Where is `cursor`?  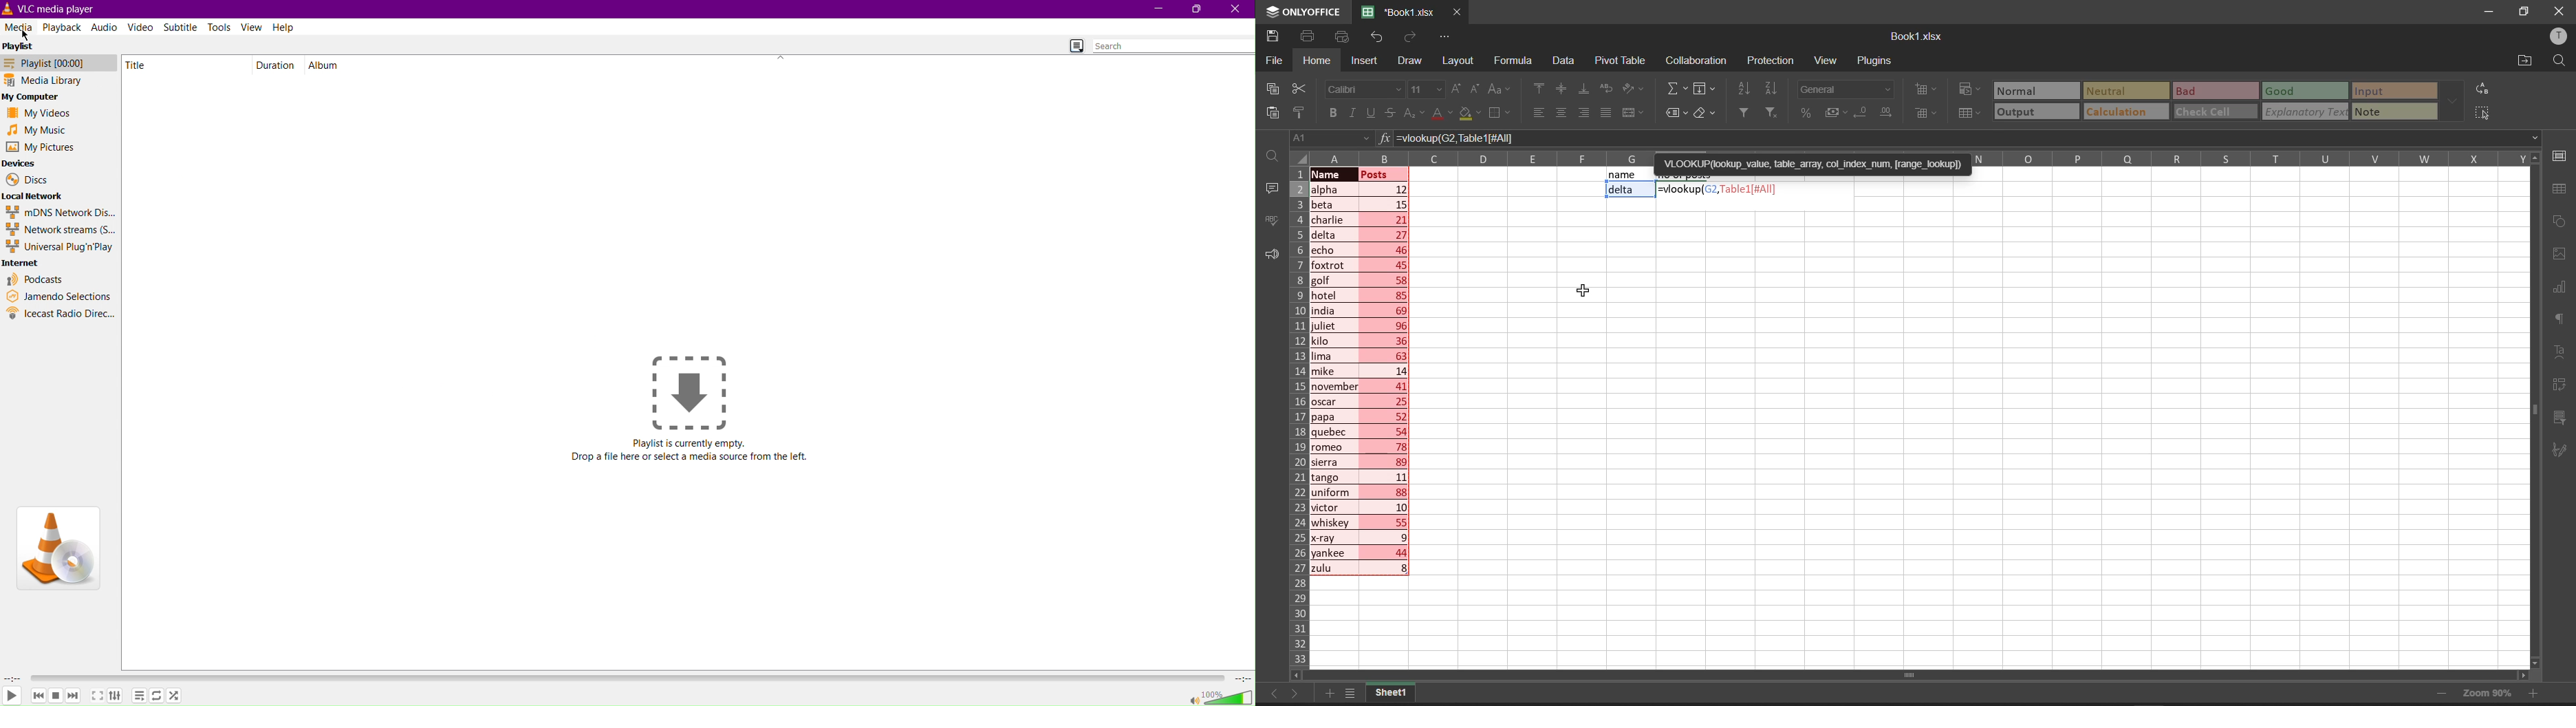 cursor is located at coordinates (27, 36).